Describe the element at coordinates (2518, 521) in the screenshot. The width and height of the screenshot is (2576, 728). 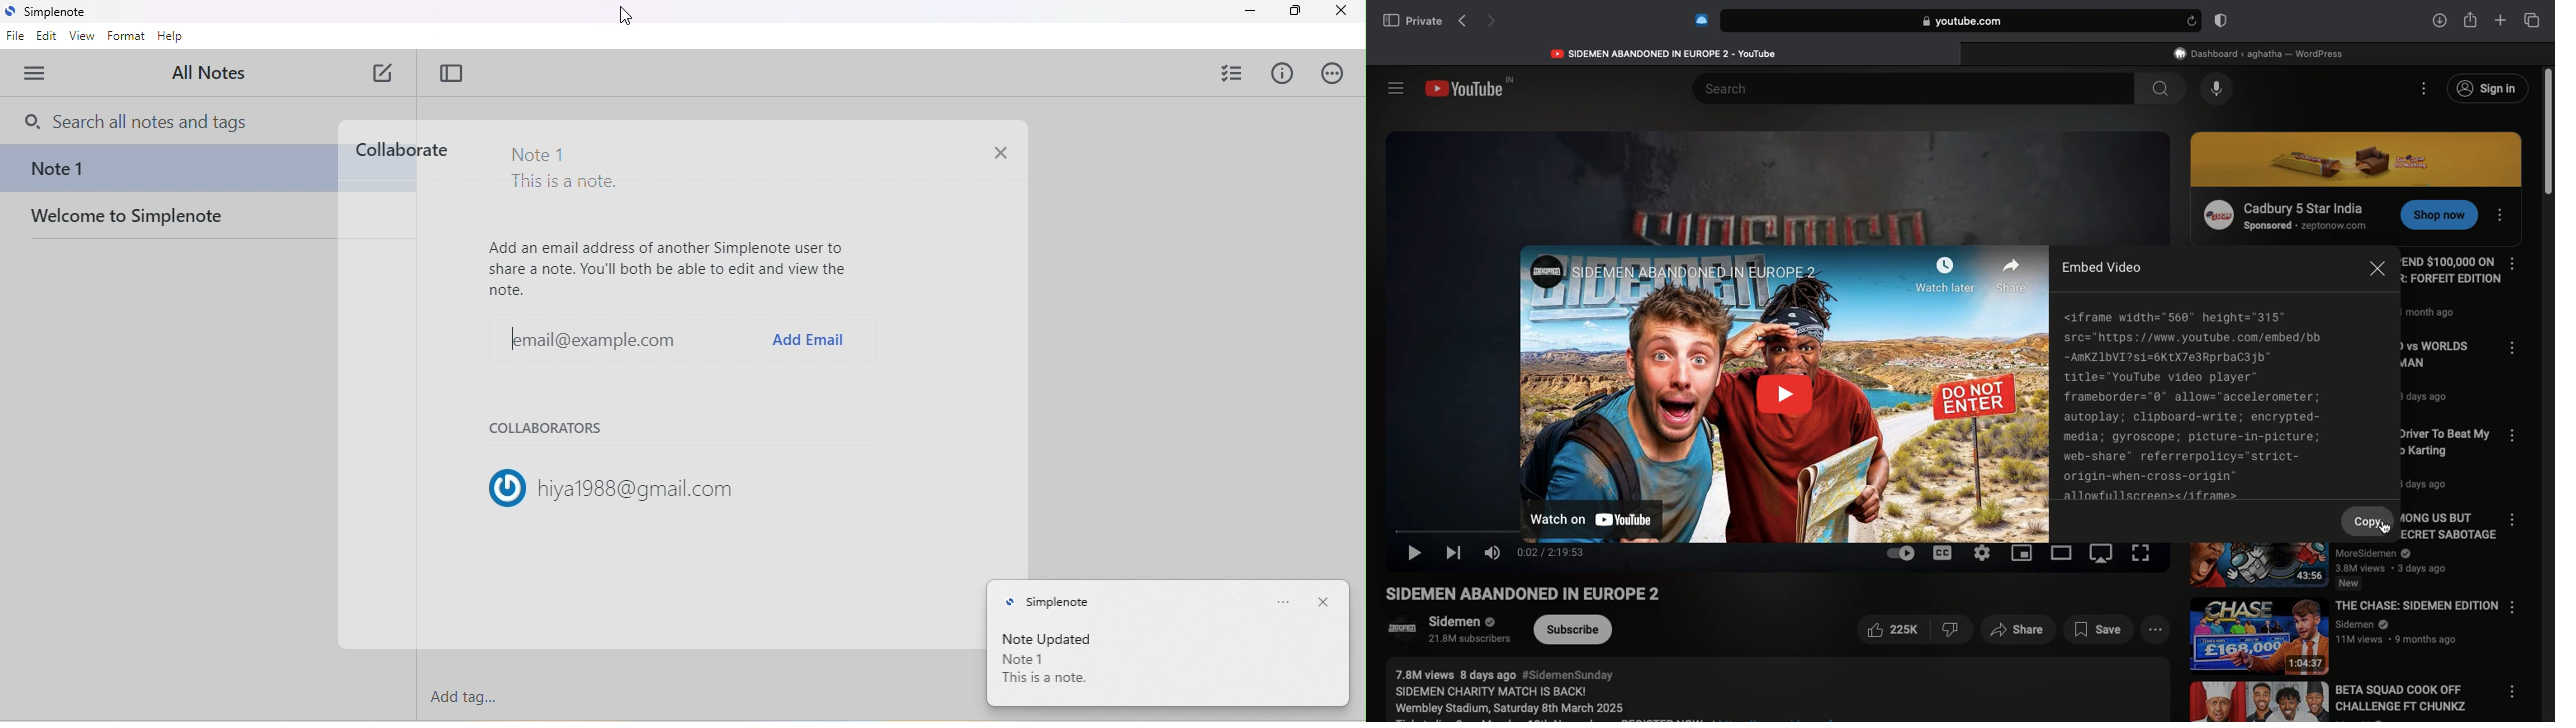
I see `Options` at that location.